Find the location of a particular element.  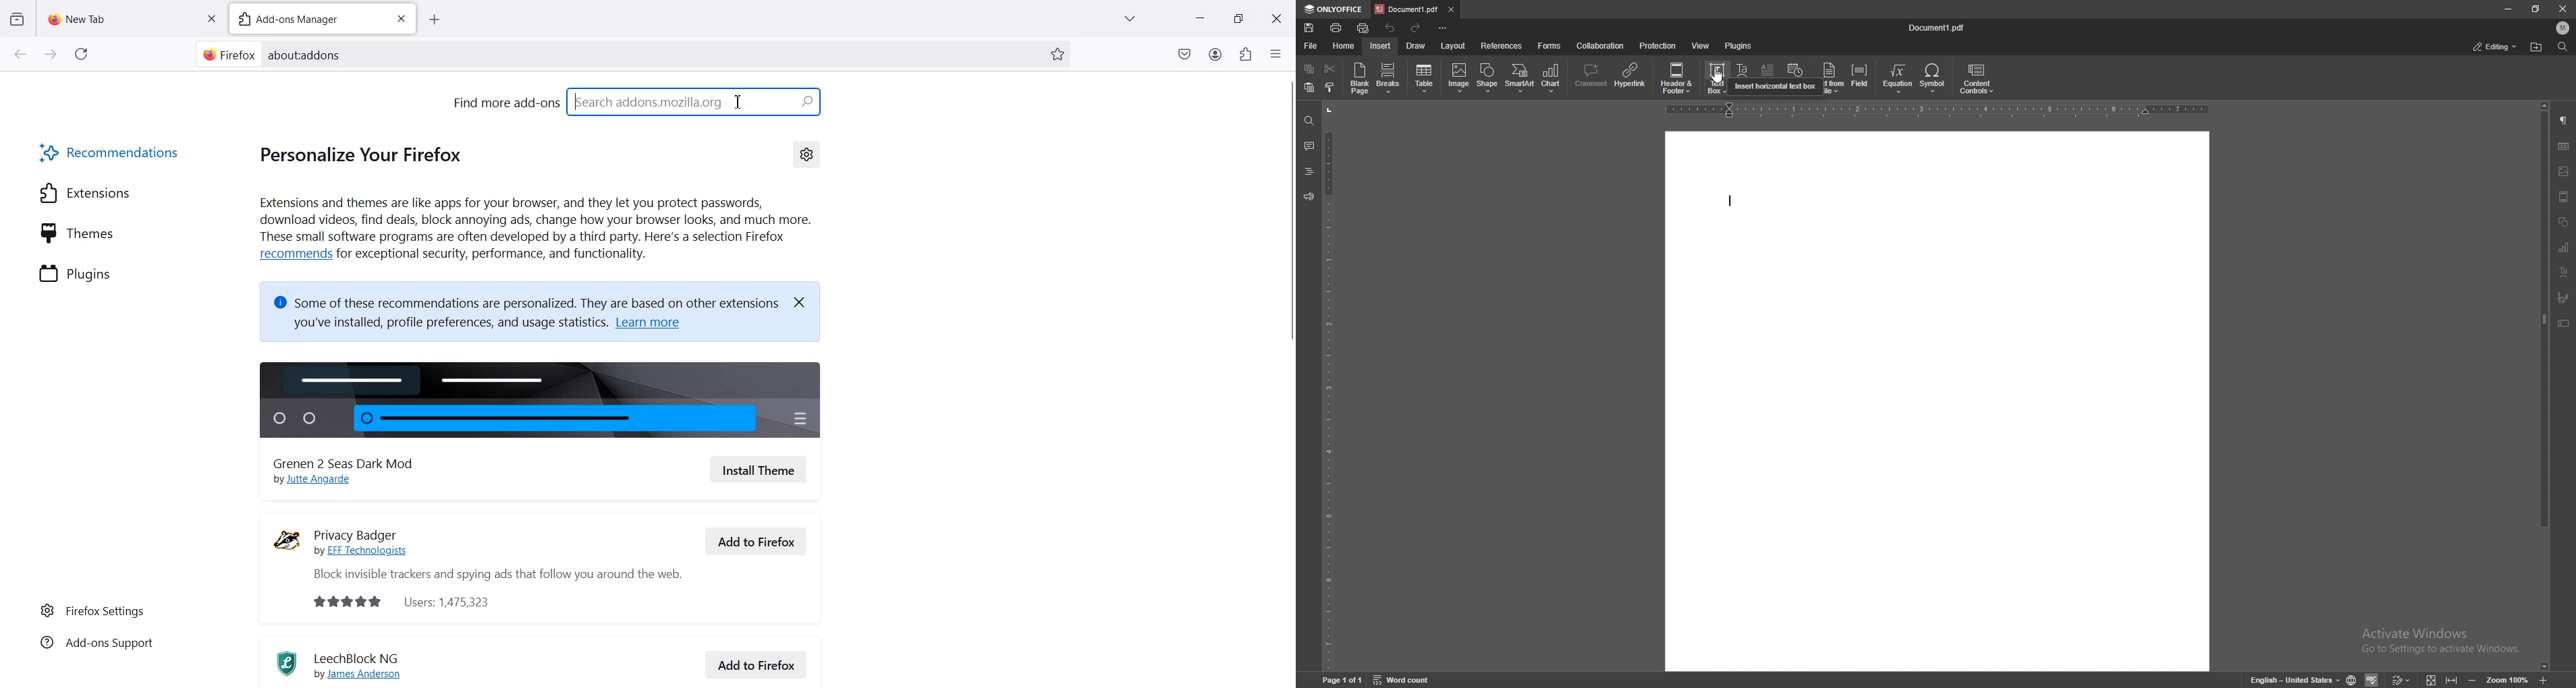

Extensions is located at coordinates (1245, 54).